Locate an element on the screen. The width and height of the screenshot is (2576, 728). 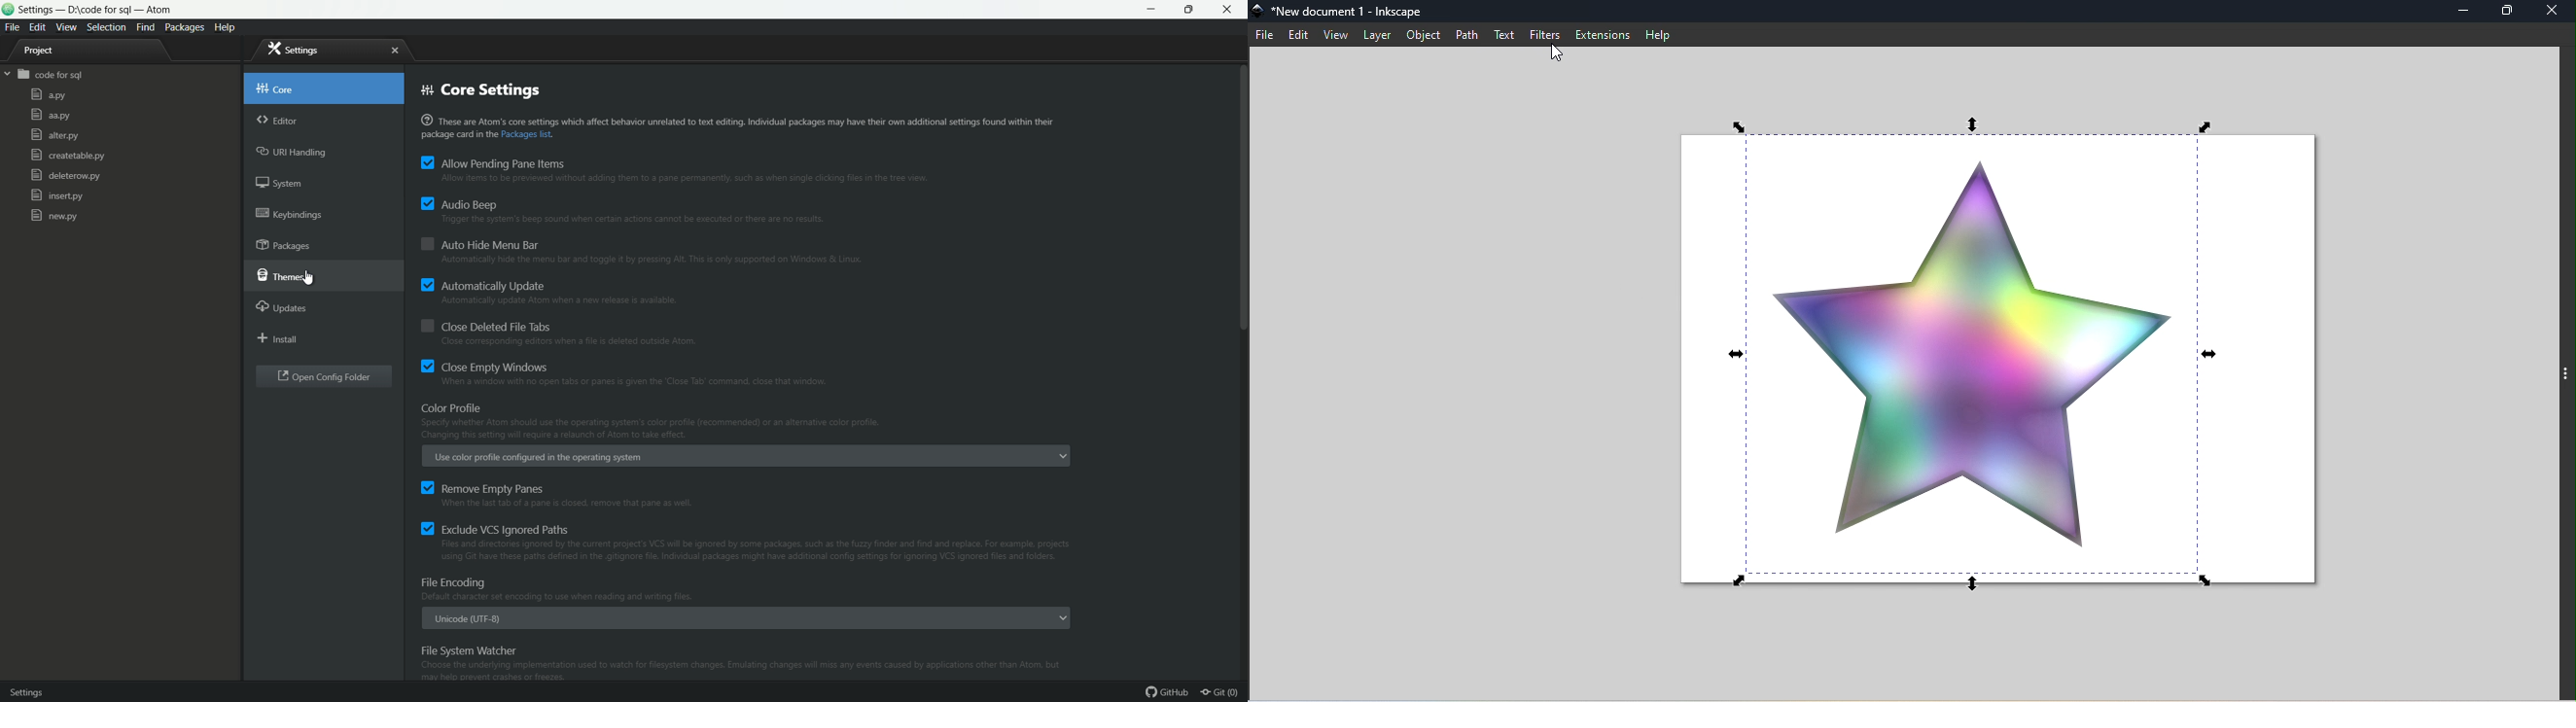
Maximize is located at coordinates (2512, 11).